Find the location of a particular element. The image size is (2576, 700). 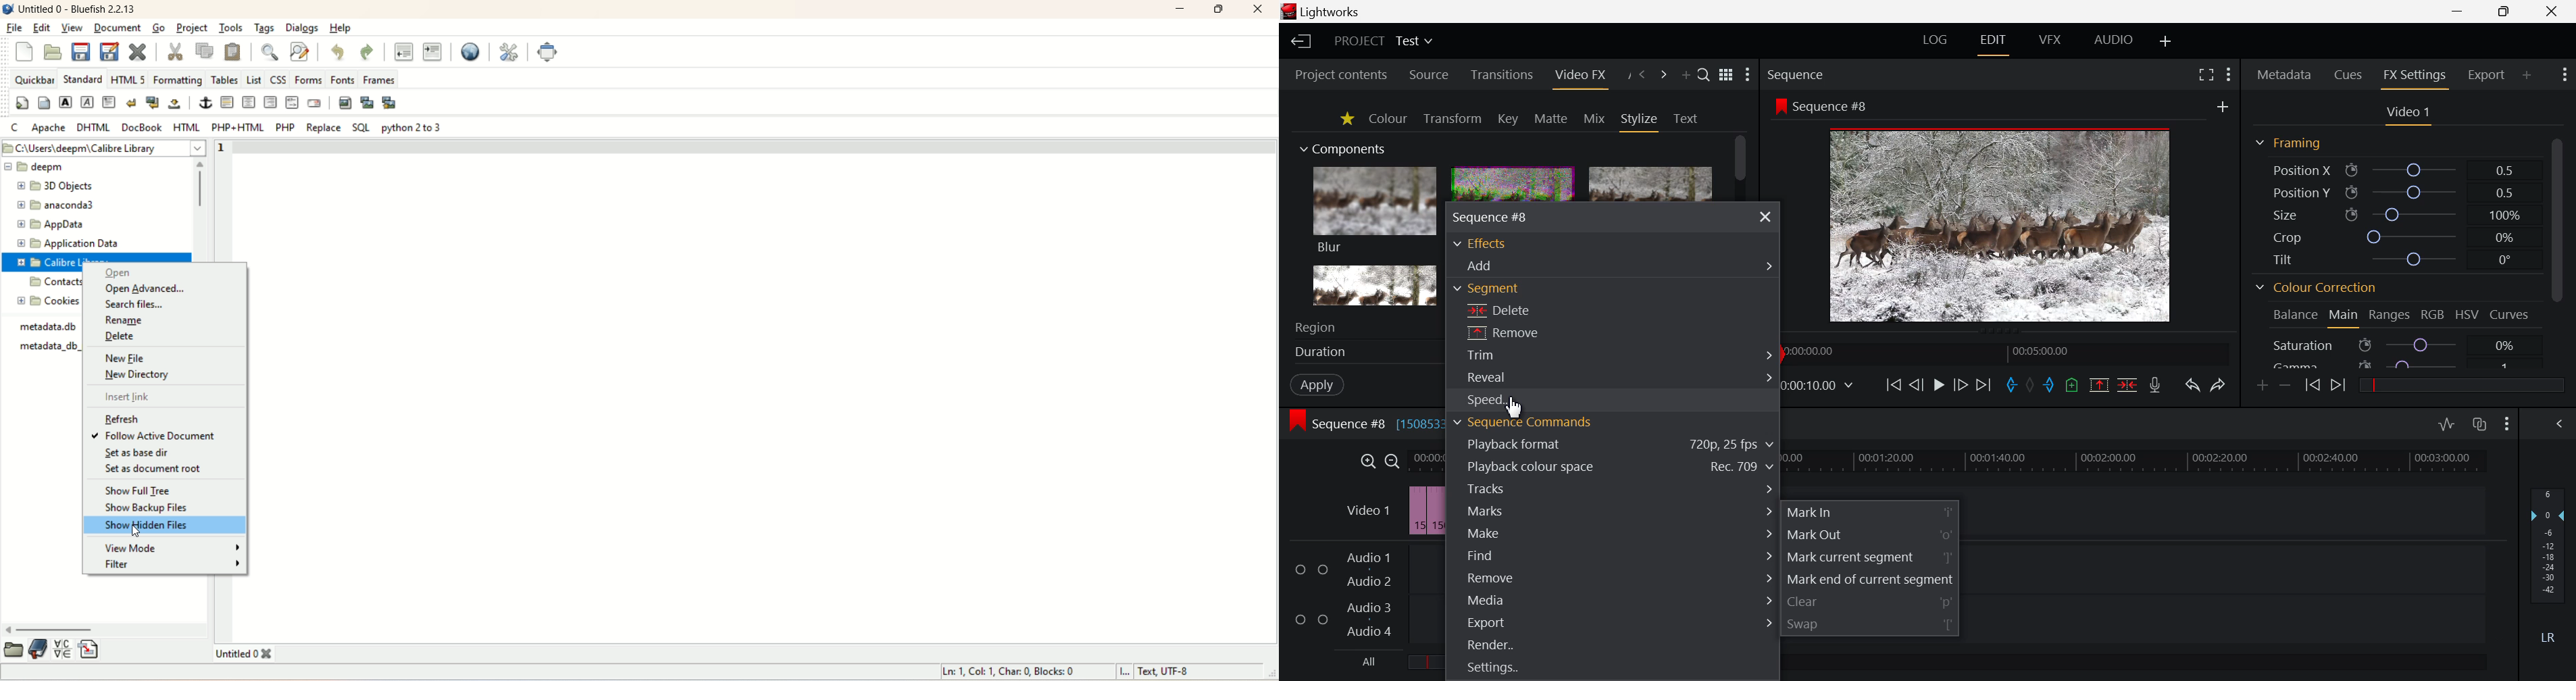

insert link is located at coordinates (129, 397).